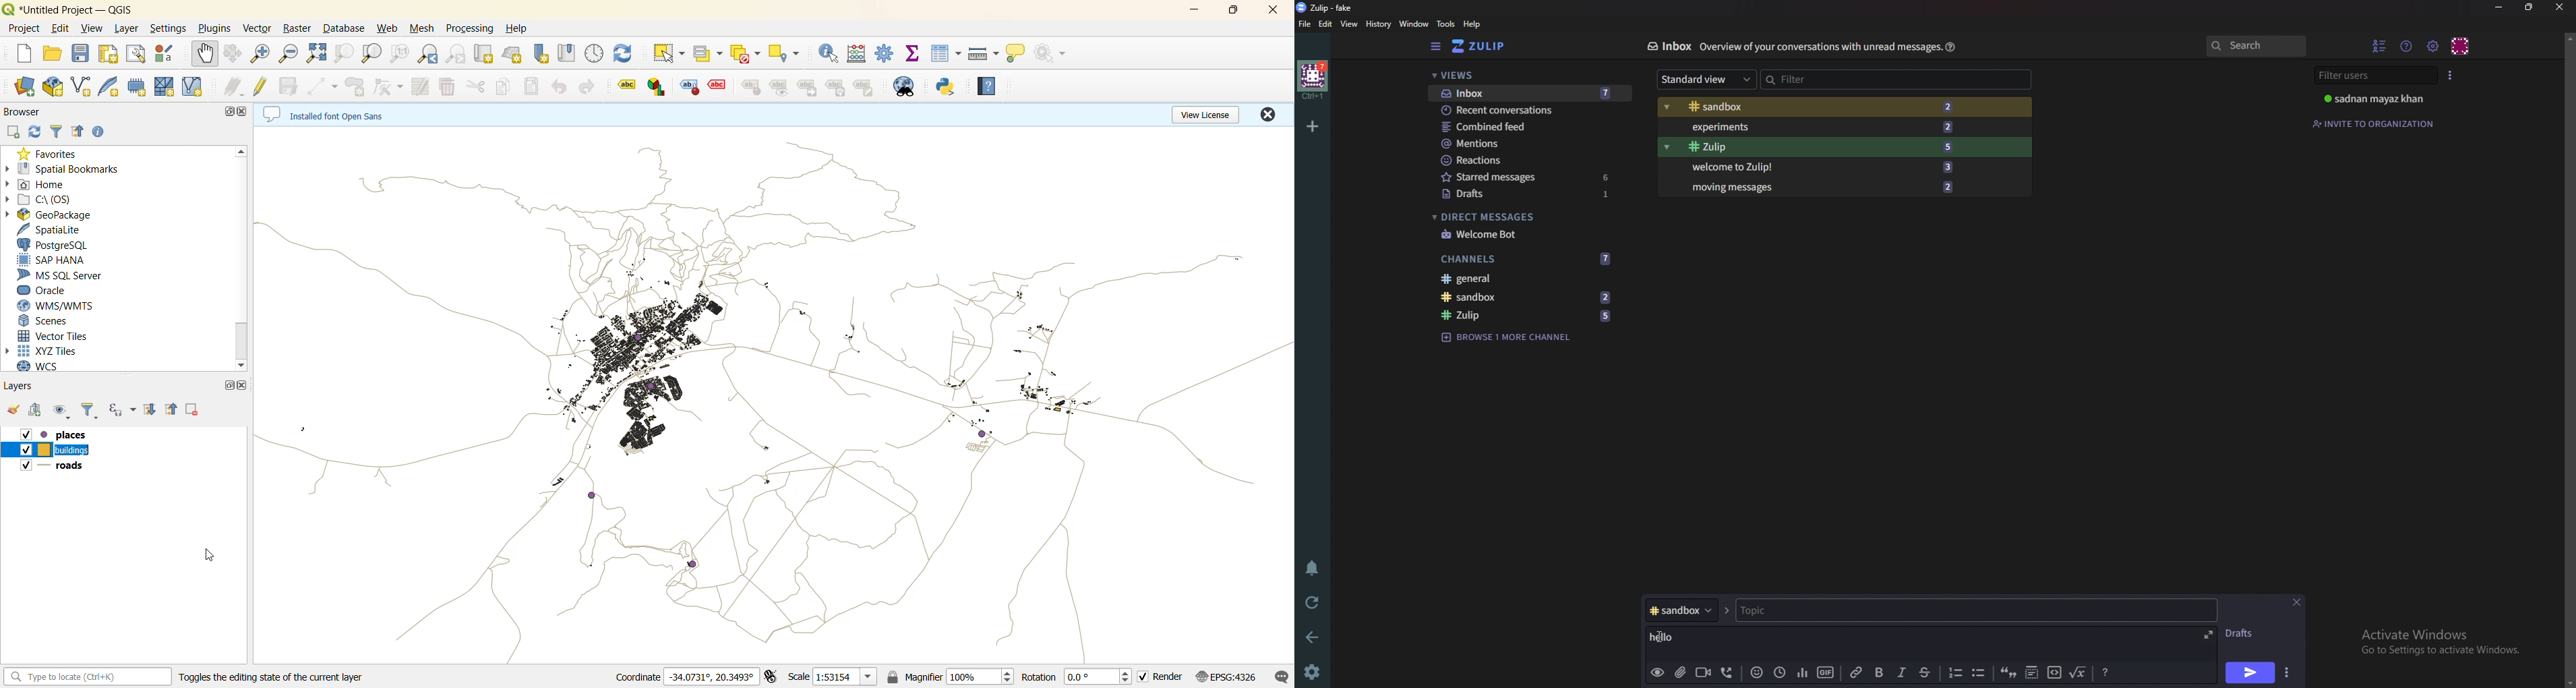 This screenshot has height=700, width=2576. What do you see at coordinates (1680, 671) in the screenshot?
I see `Add file` at bounding box center [1680, 671].